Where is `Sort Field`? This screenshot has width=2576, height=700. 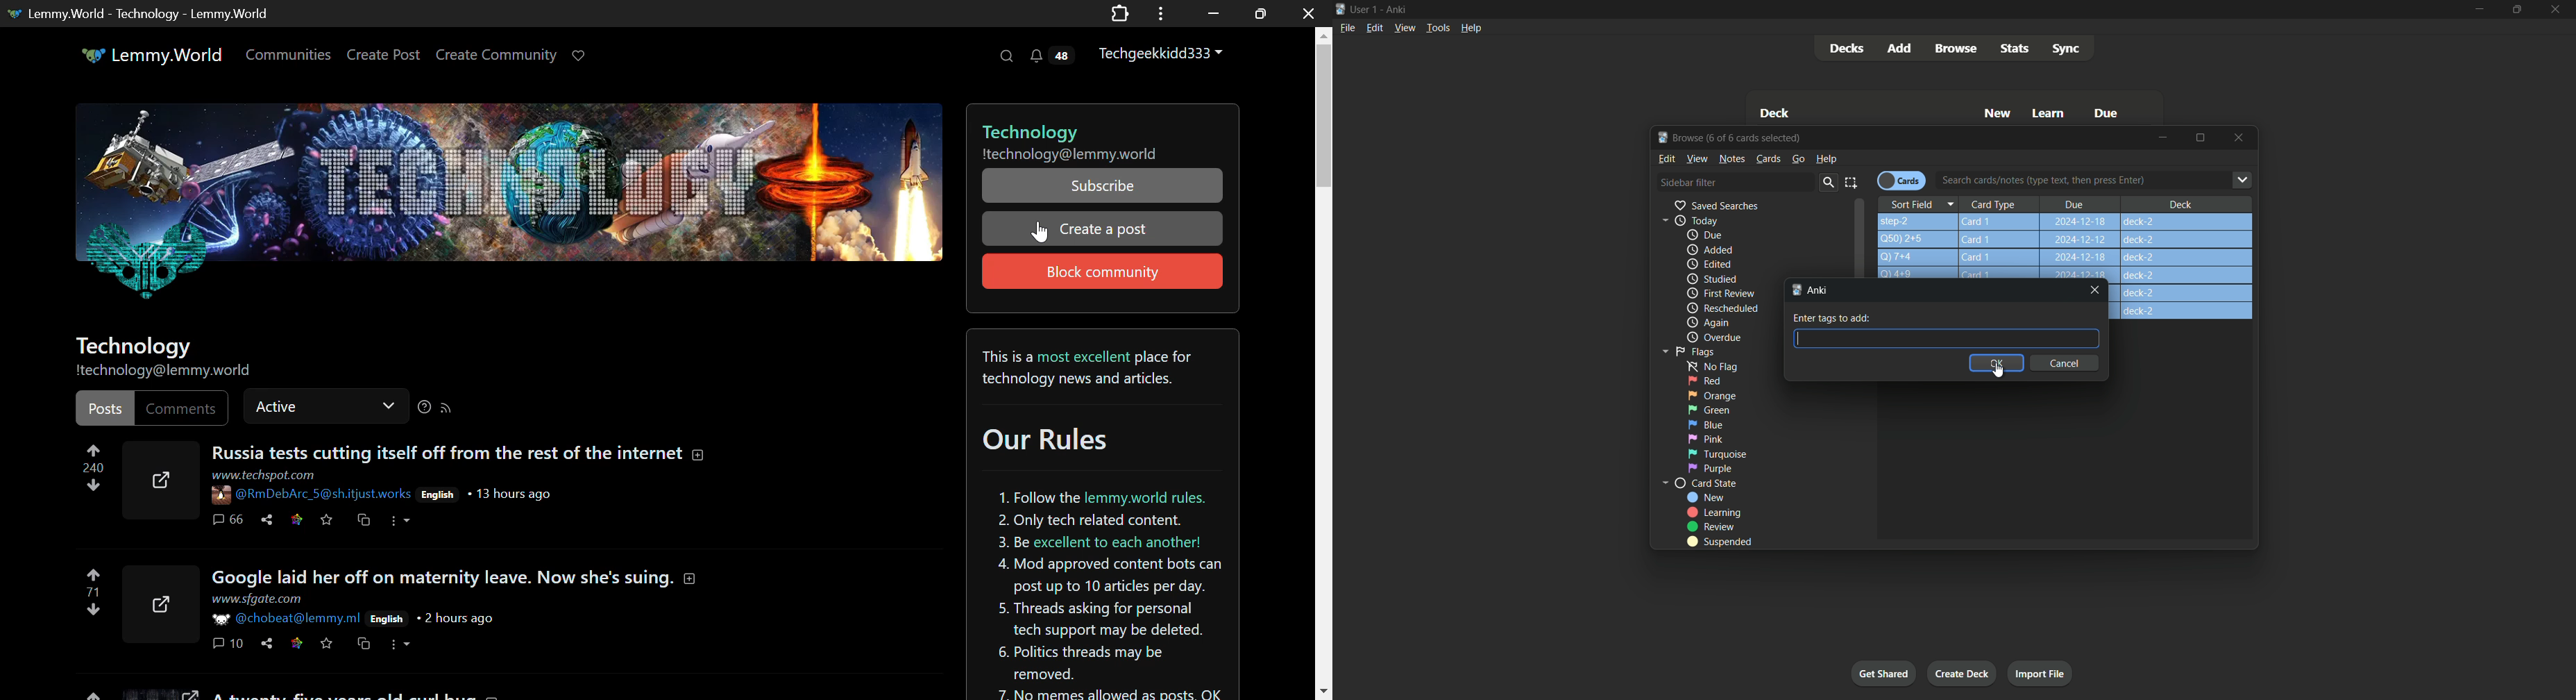
Sort Field is located at coordinates (1921, 203).